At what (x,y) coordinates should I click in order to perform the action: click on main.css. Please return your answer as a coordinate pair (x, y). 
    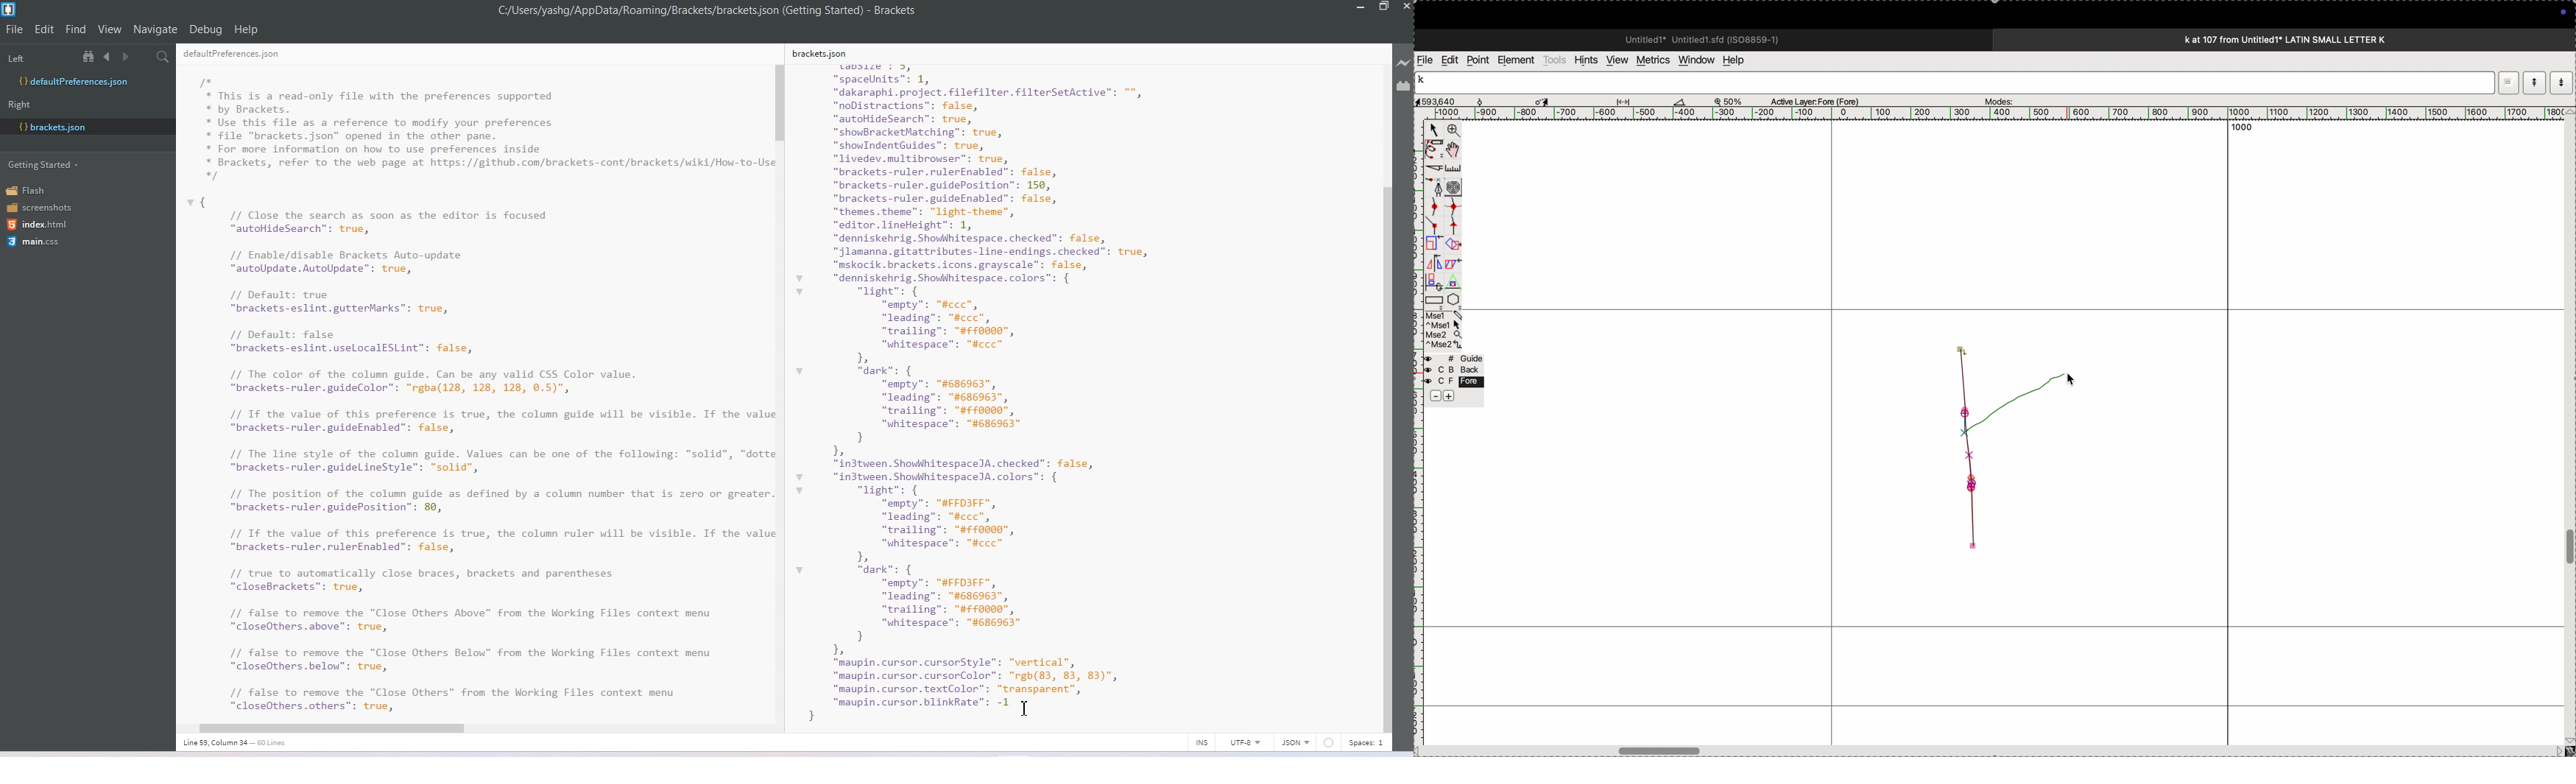
    Looking at the image, I should click on (33, 242).